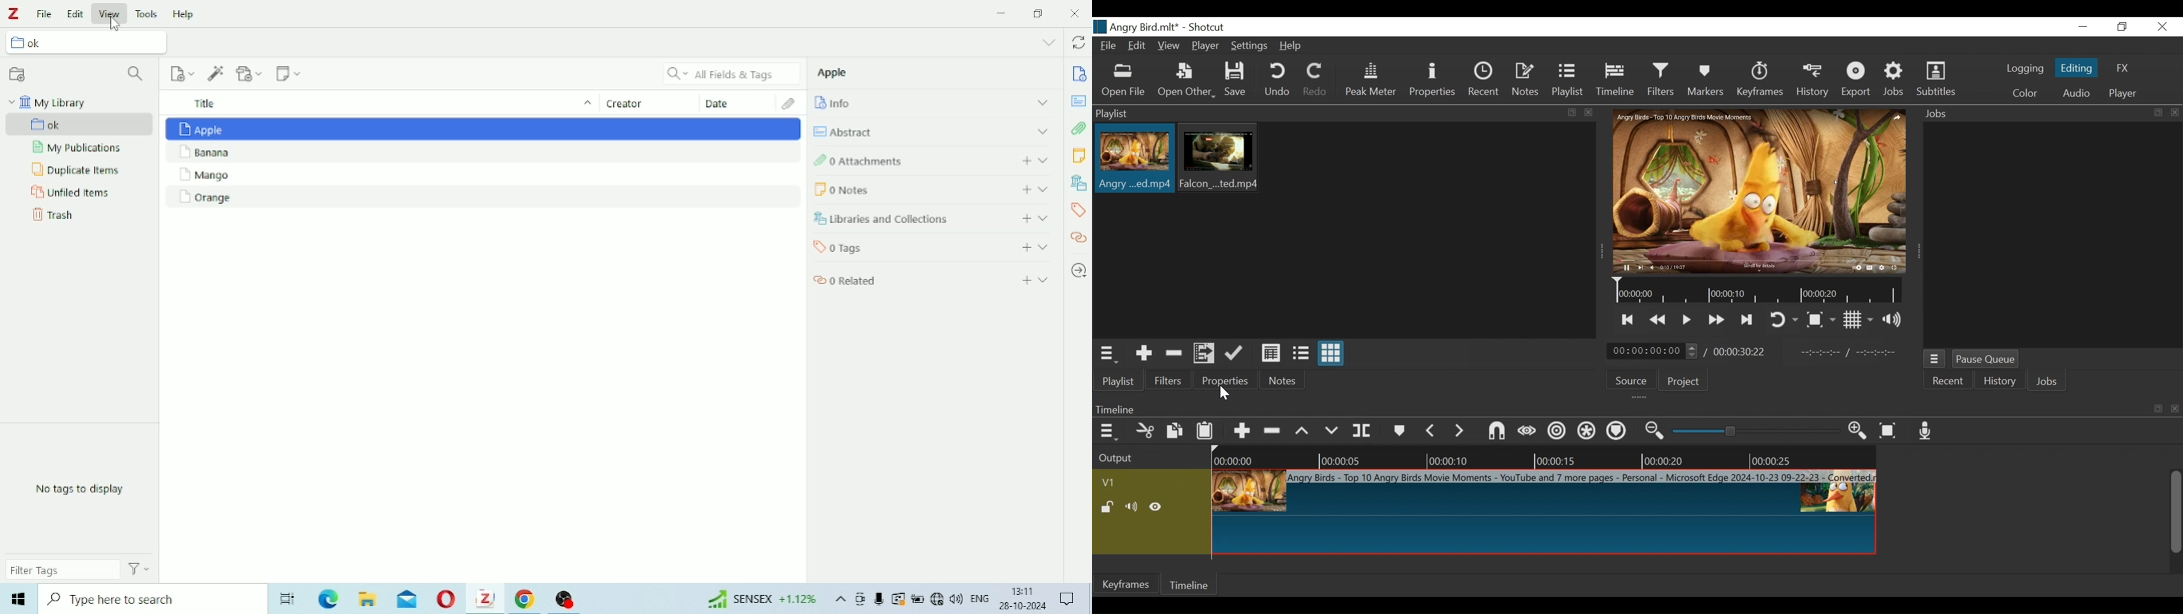 The image size is (2184, 616). I want to click on Shotcut, so click(1206, 28).